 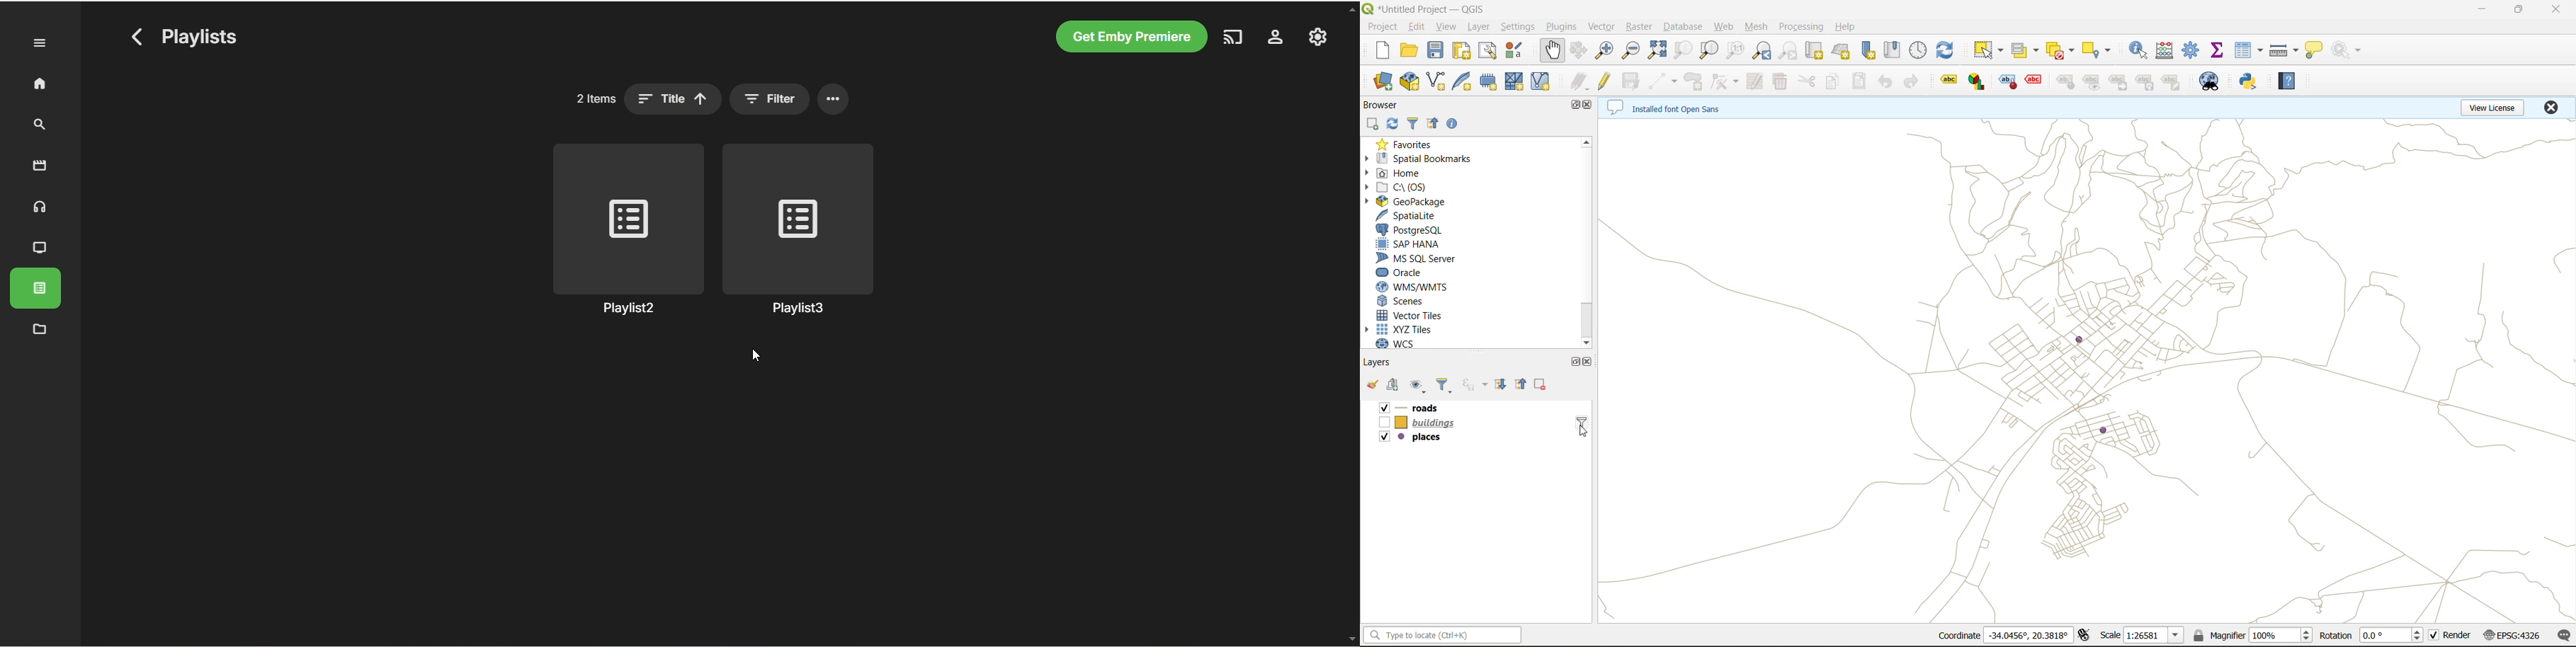 What do you see at coordinates (1948, 49) in the screenshot?
I see `refresh` at bounding box center [1948, 49].